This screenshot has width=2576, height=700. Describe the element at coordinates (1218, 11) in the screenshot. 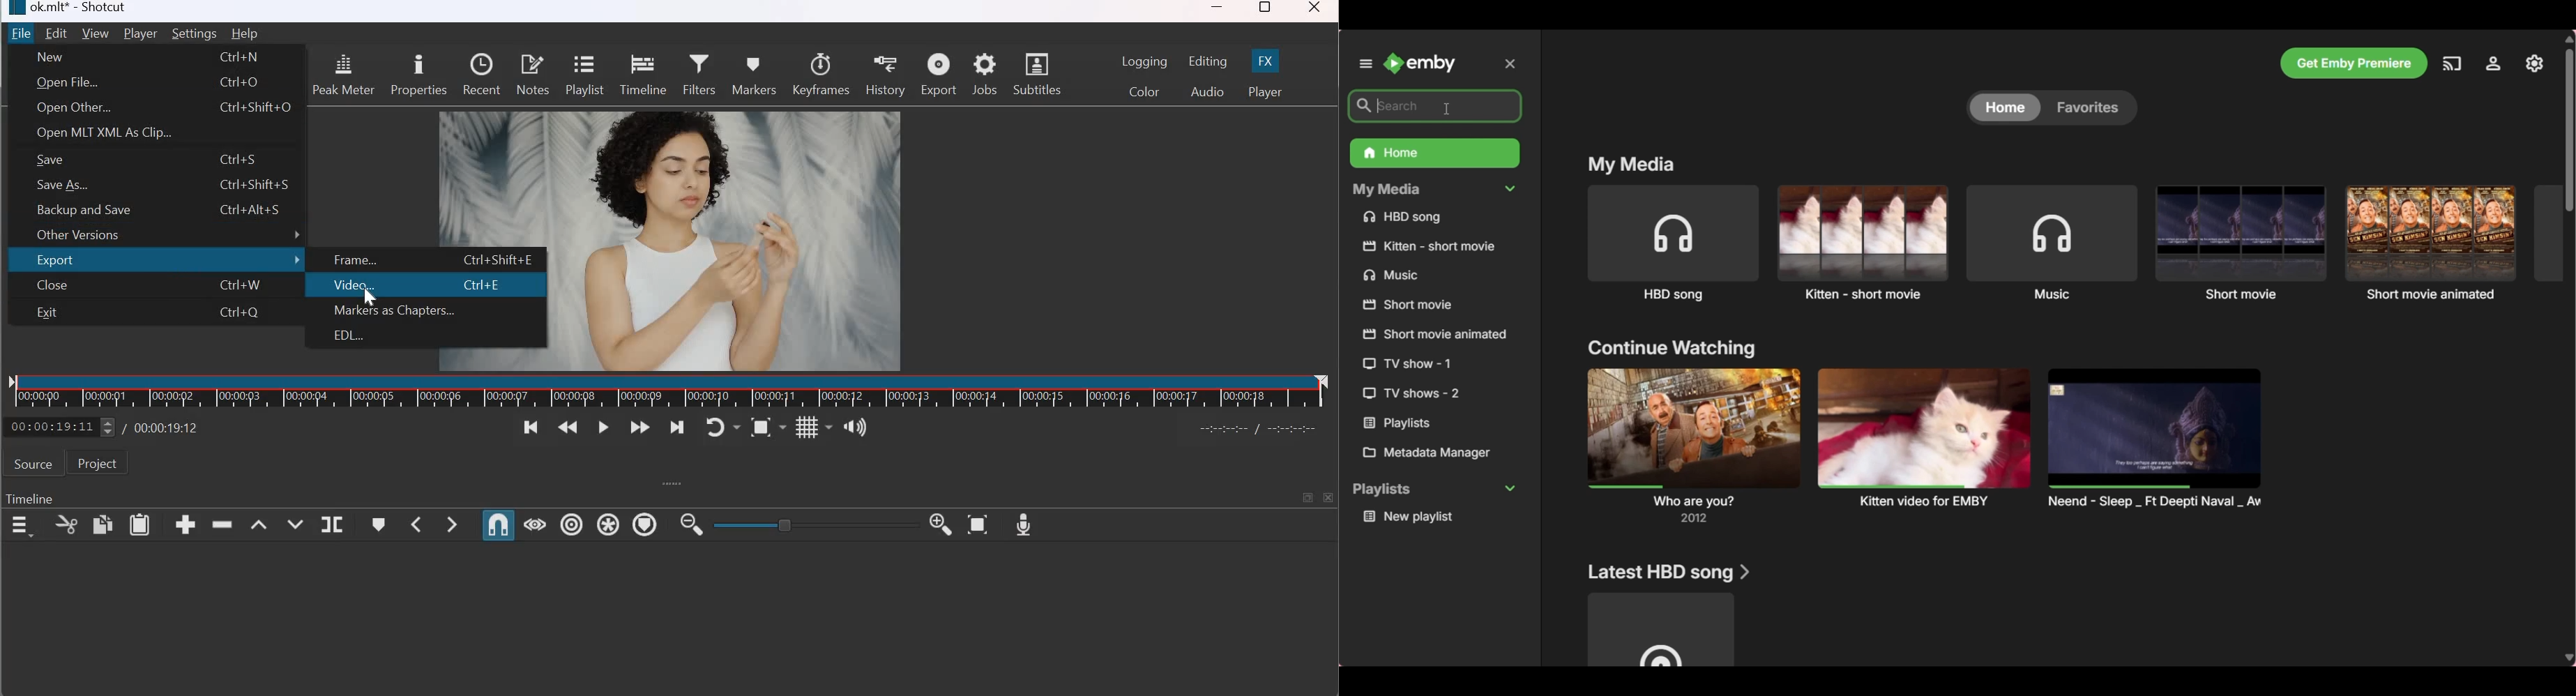

I see `Minimize` at that location.